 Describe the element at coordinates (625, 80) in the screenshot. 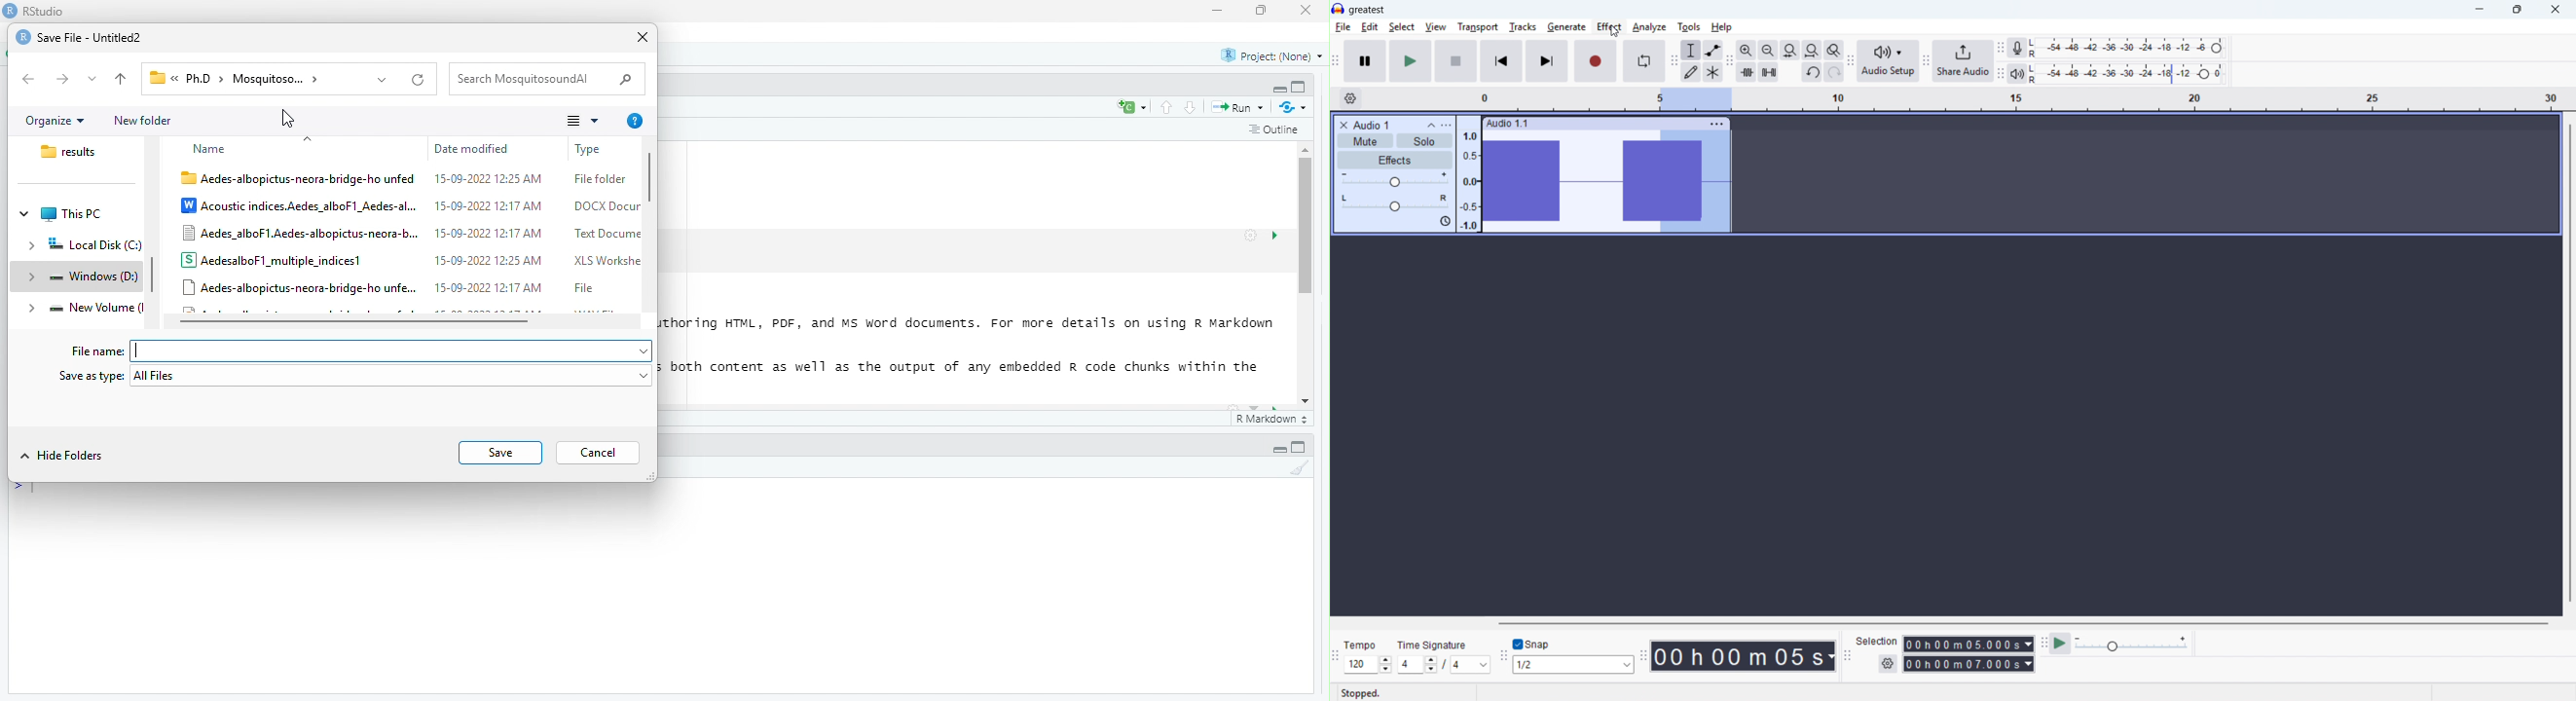

I see `Search` at that location.